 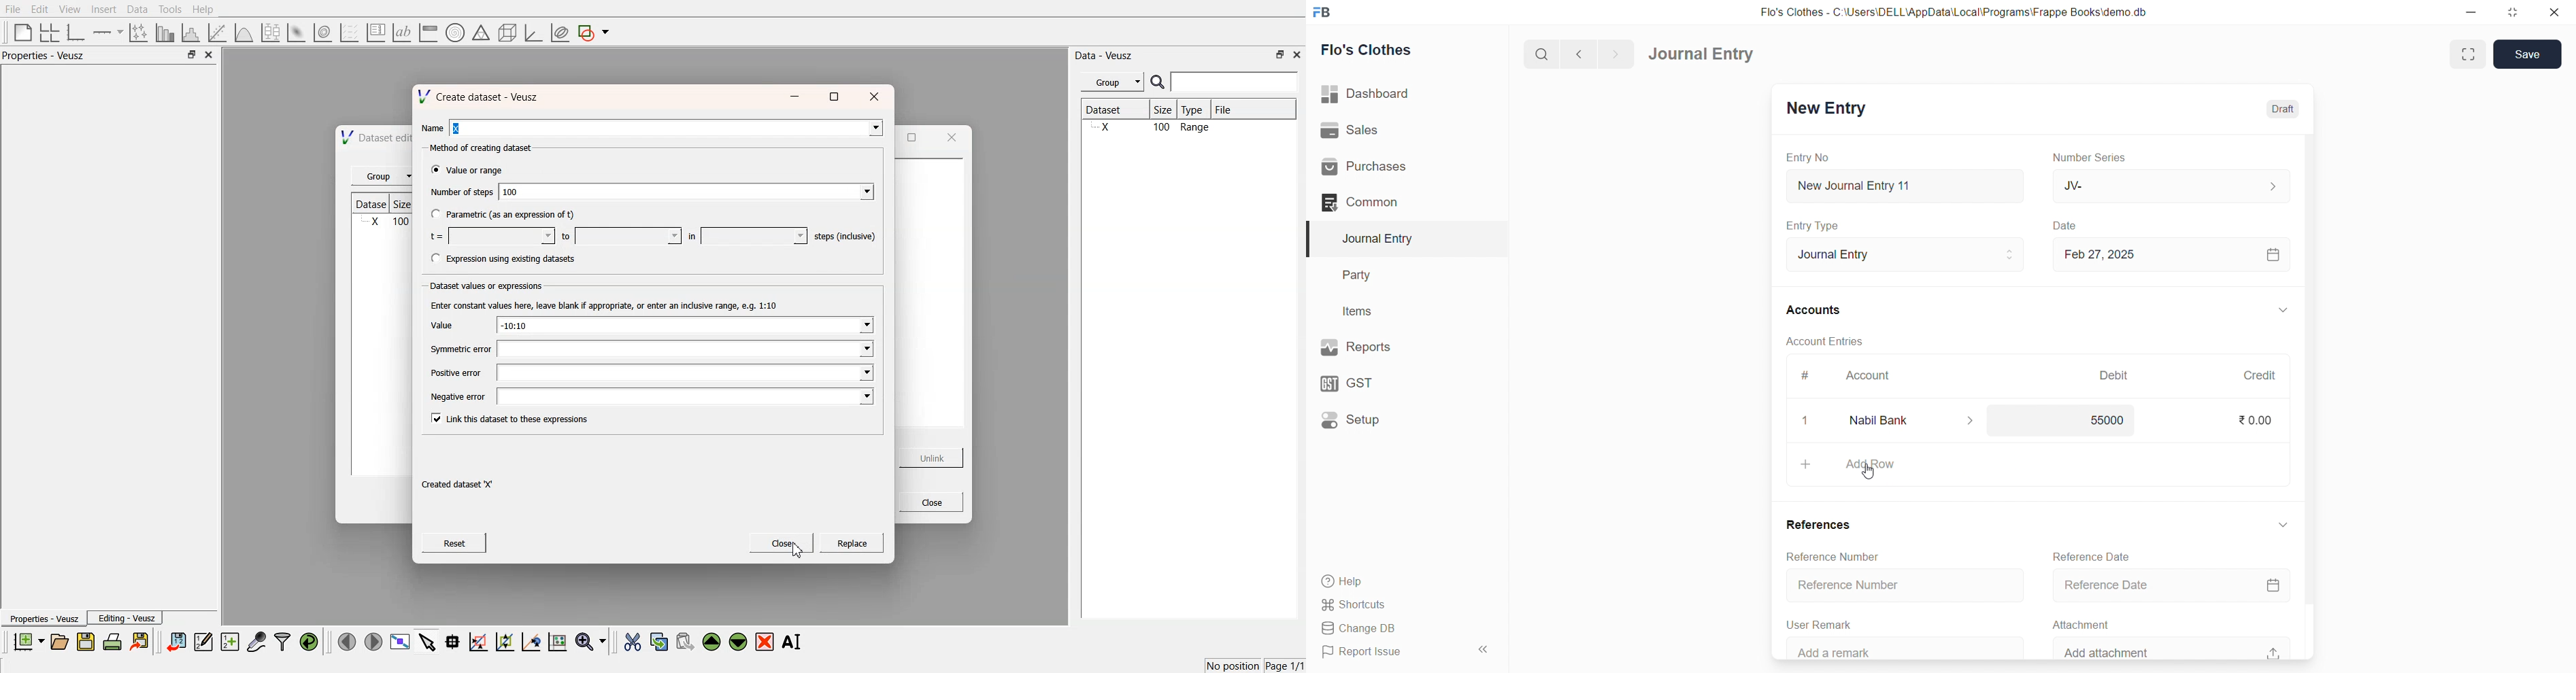 What do you see at coordinates (2116, 374) in the screenshot?
I see `Debit` at bounding box center [2116, 374].